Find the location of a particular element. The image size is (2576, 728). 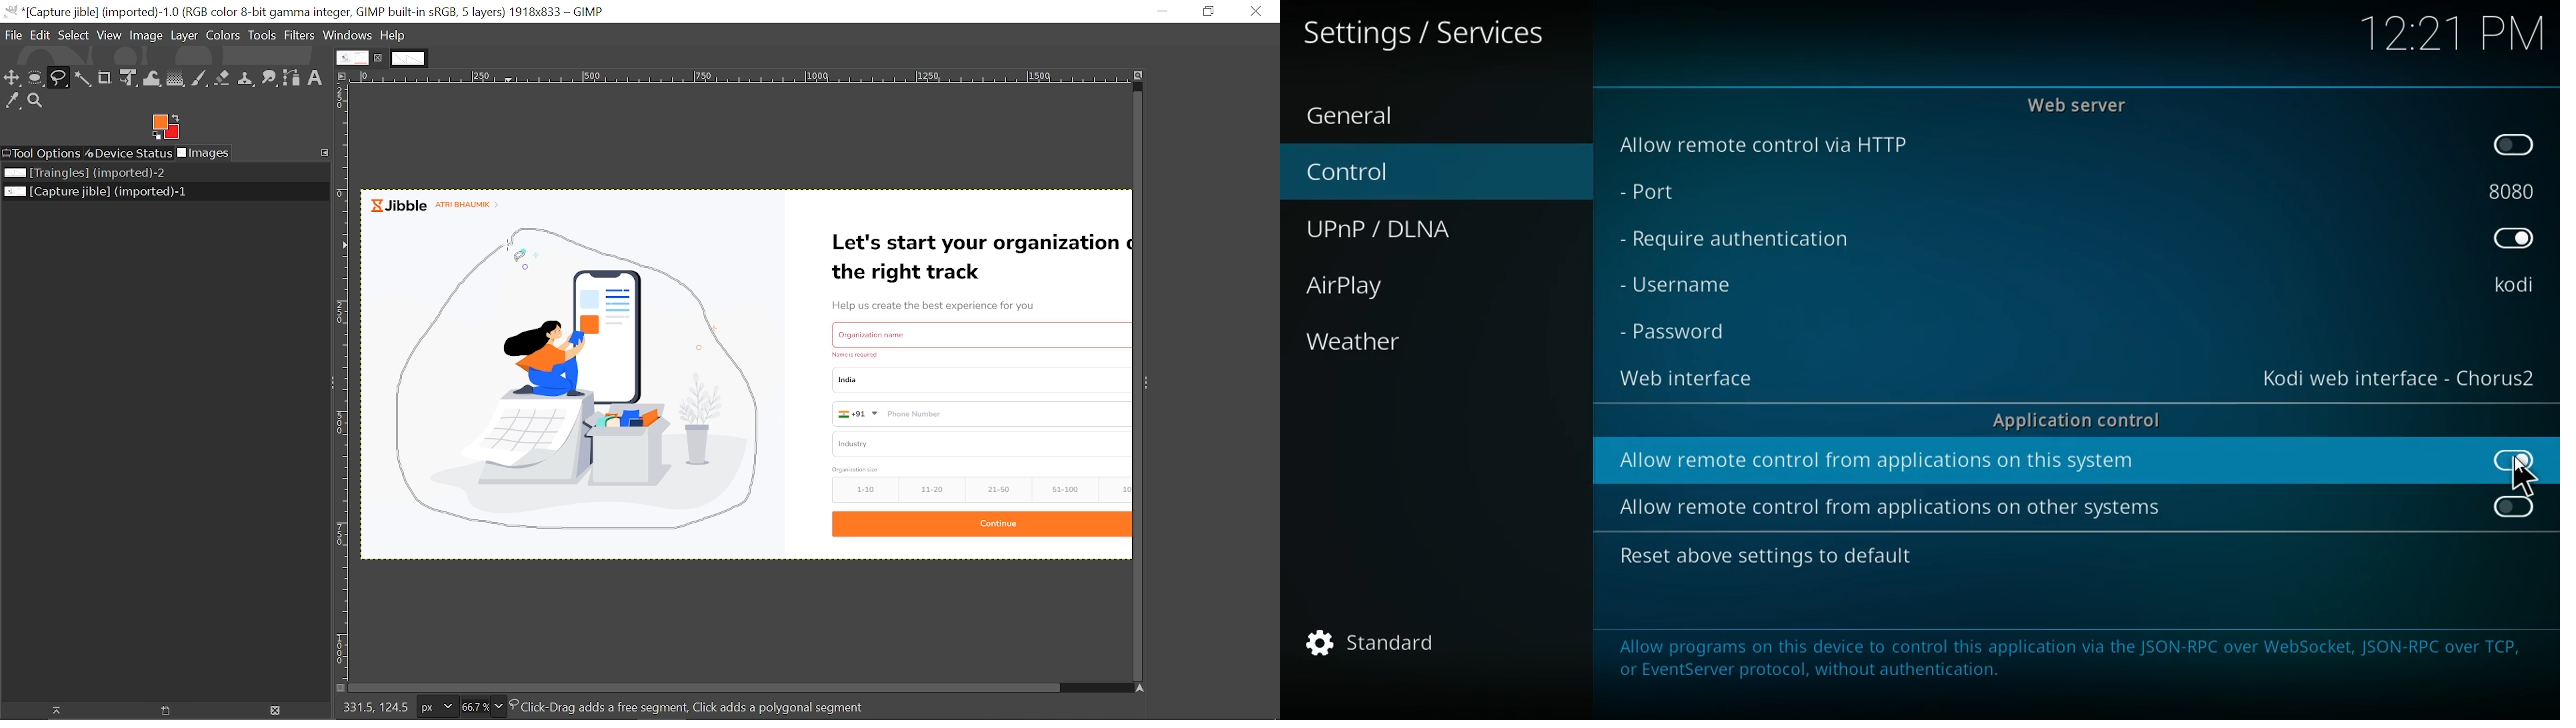

text is located at coordinates (1442, 33).